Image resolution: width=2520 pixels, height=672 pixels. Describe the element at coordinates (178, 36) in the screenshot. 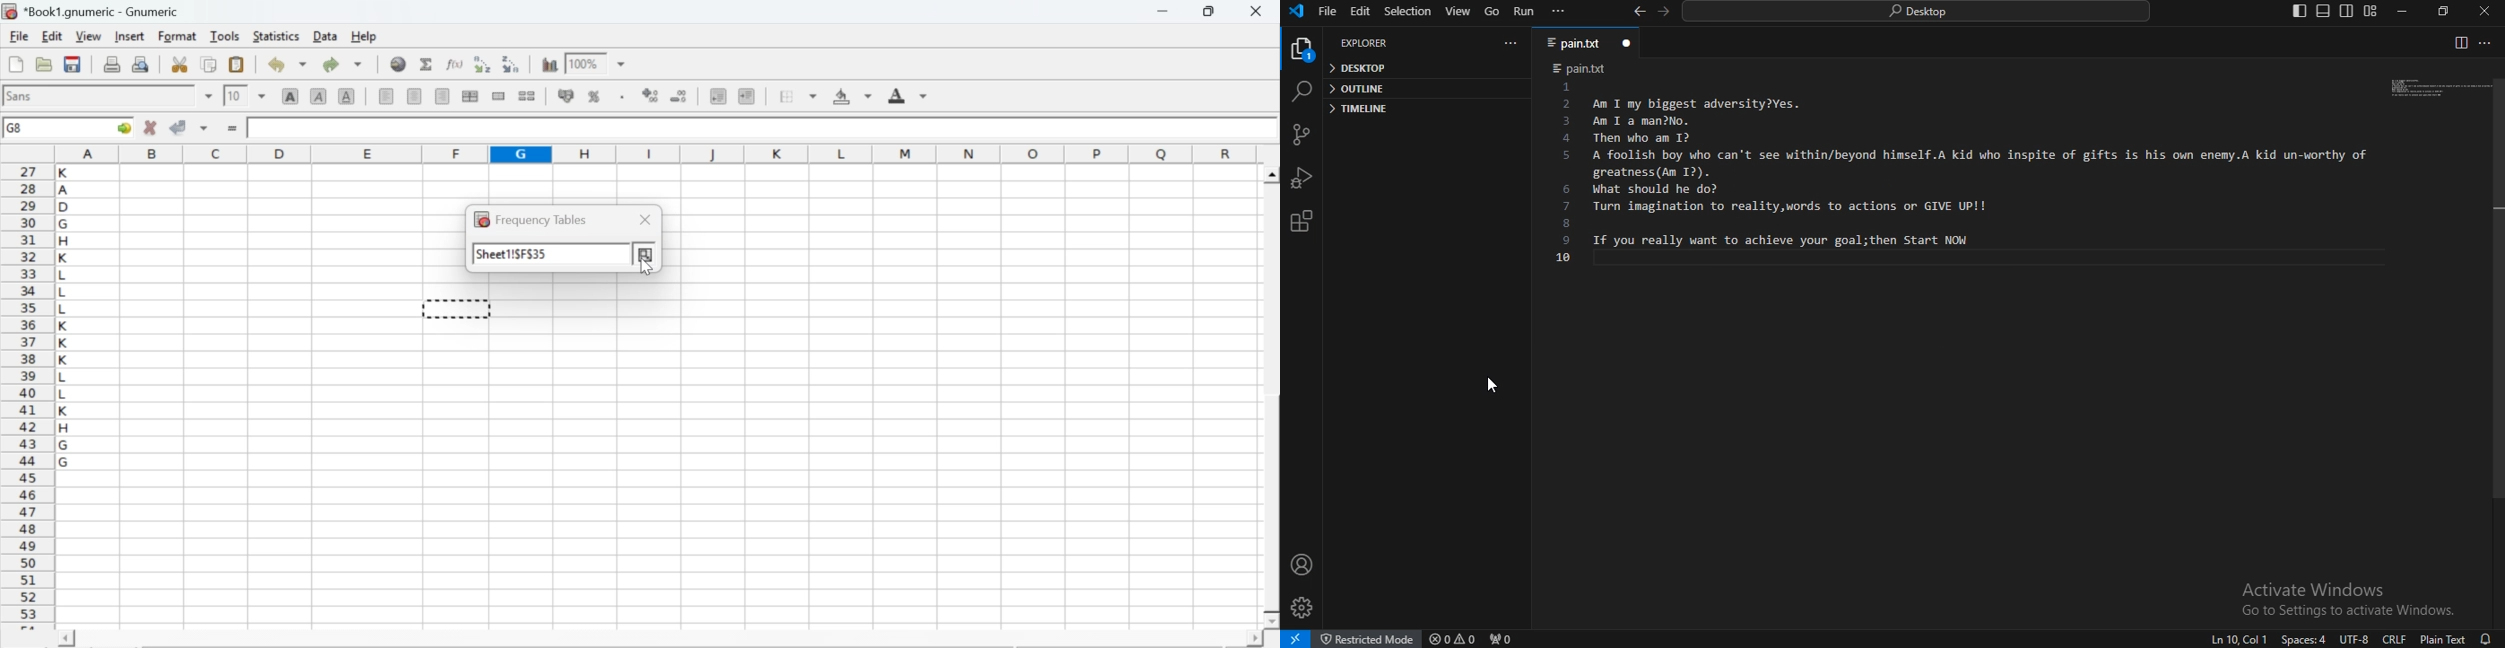

I see `format` at that location.